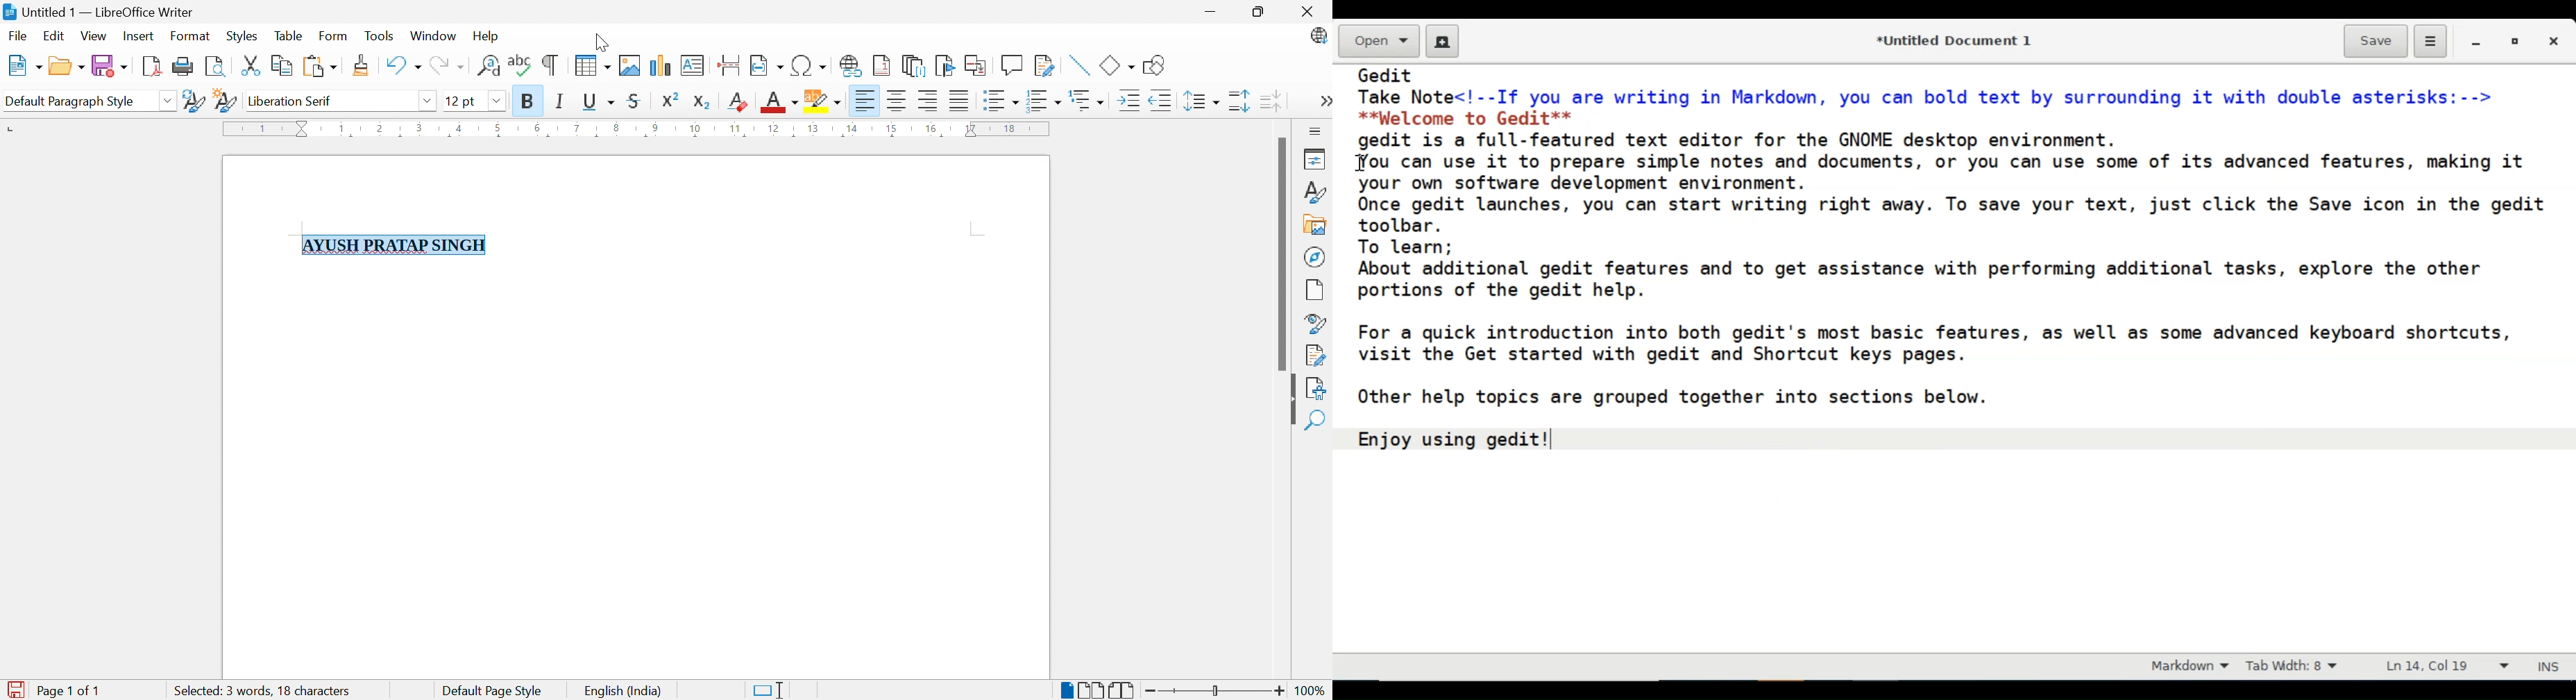 The image size is (2576, 700). What do you see at coordinates (182, 67) in the screenshot?
I see `Print` at bounding box center [182, 67].